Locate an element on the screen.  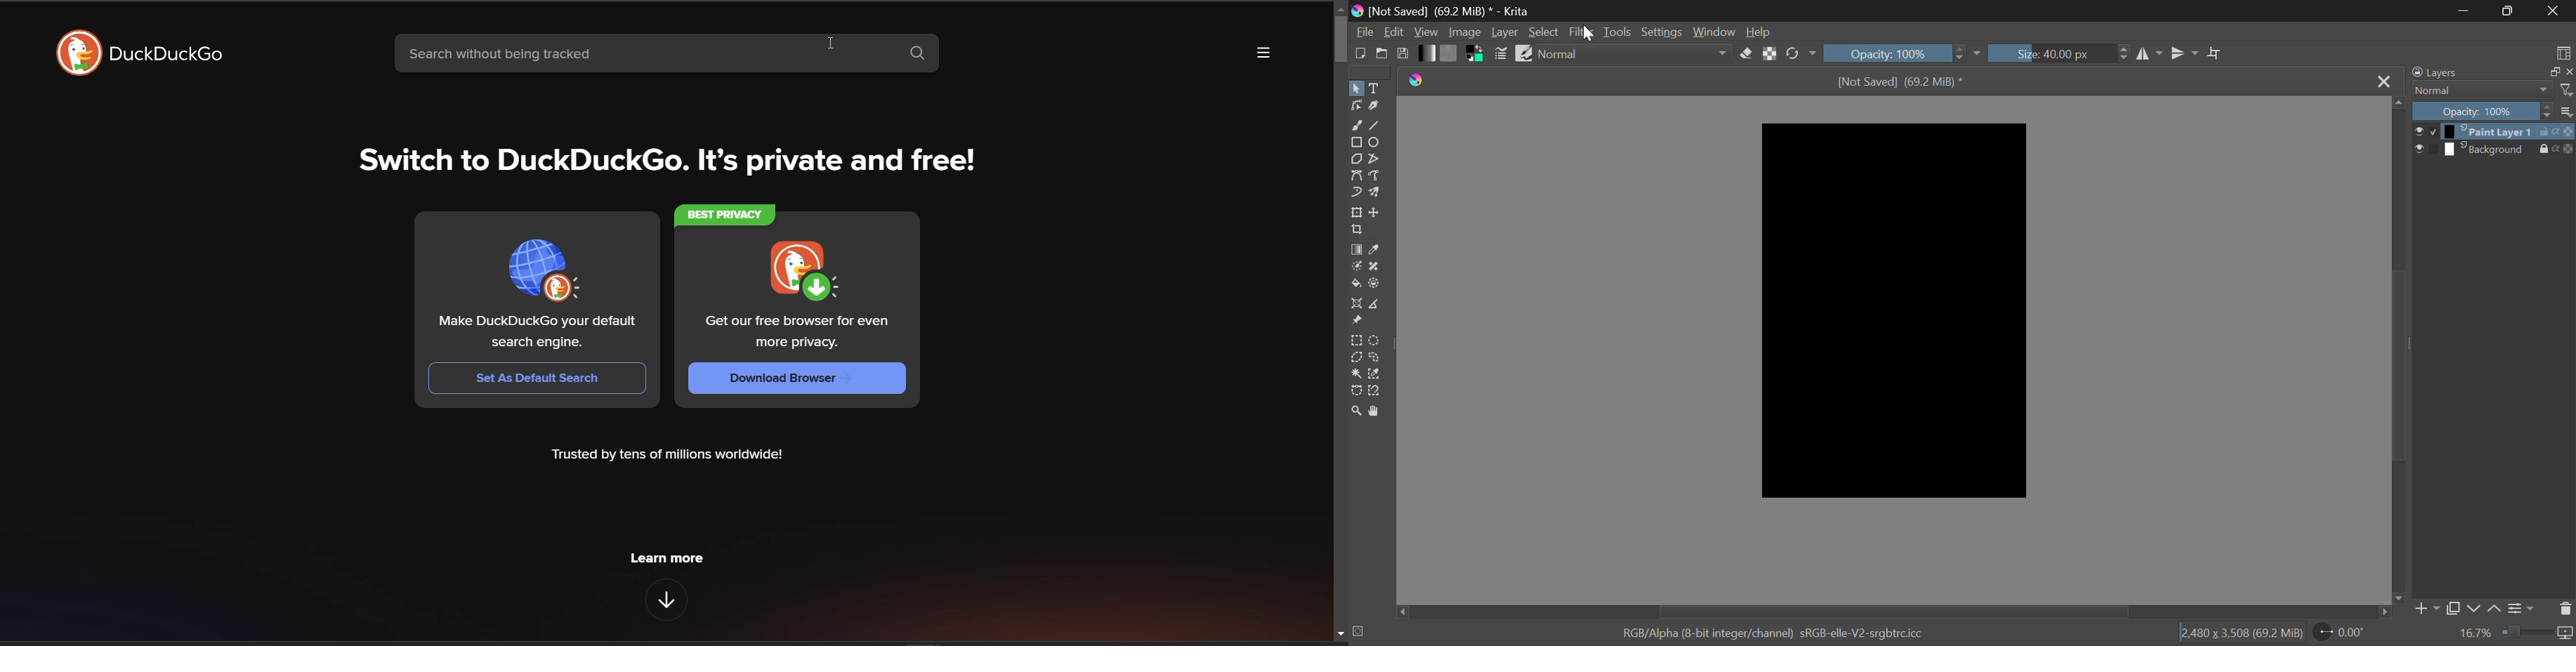
Close is located at coordinates (2554, 10).